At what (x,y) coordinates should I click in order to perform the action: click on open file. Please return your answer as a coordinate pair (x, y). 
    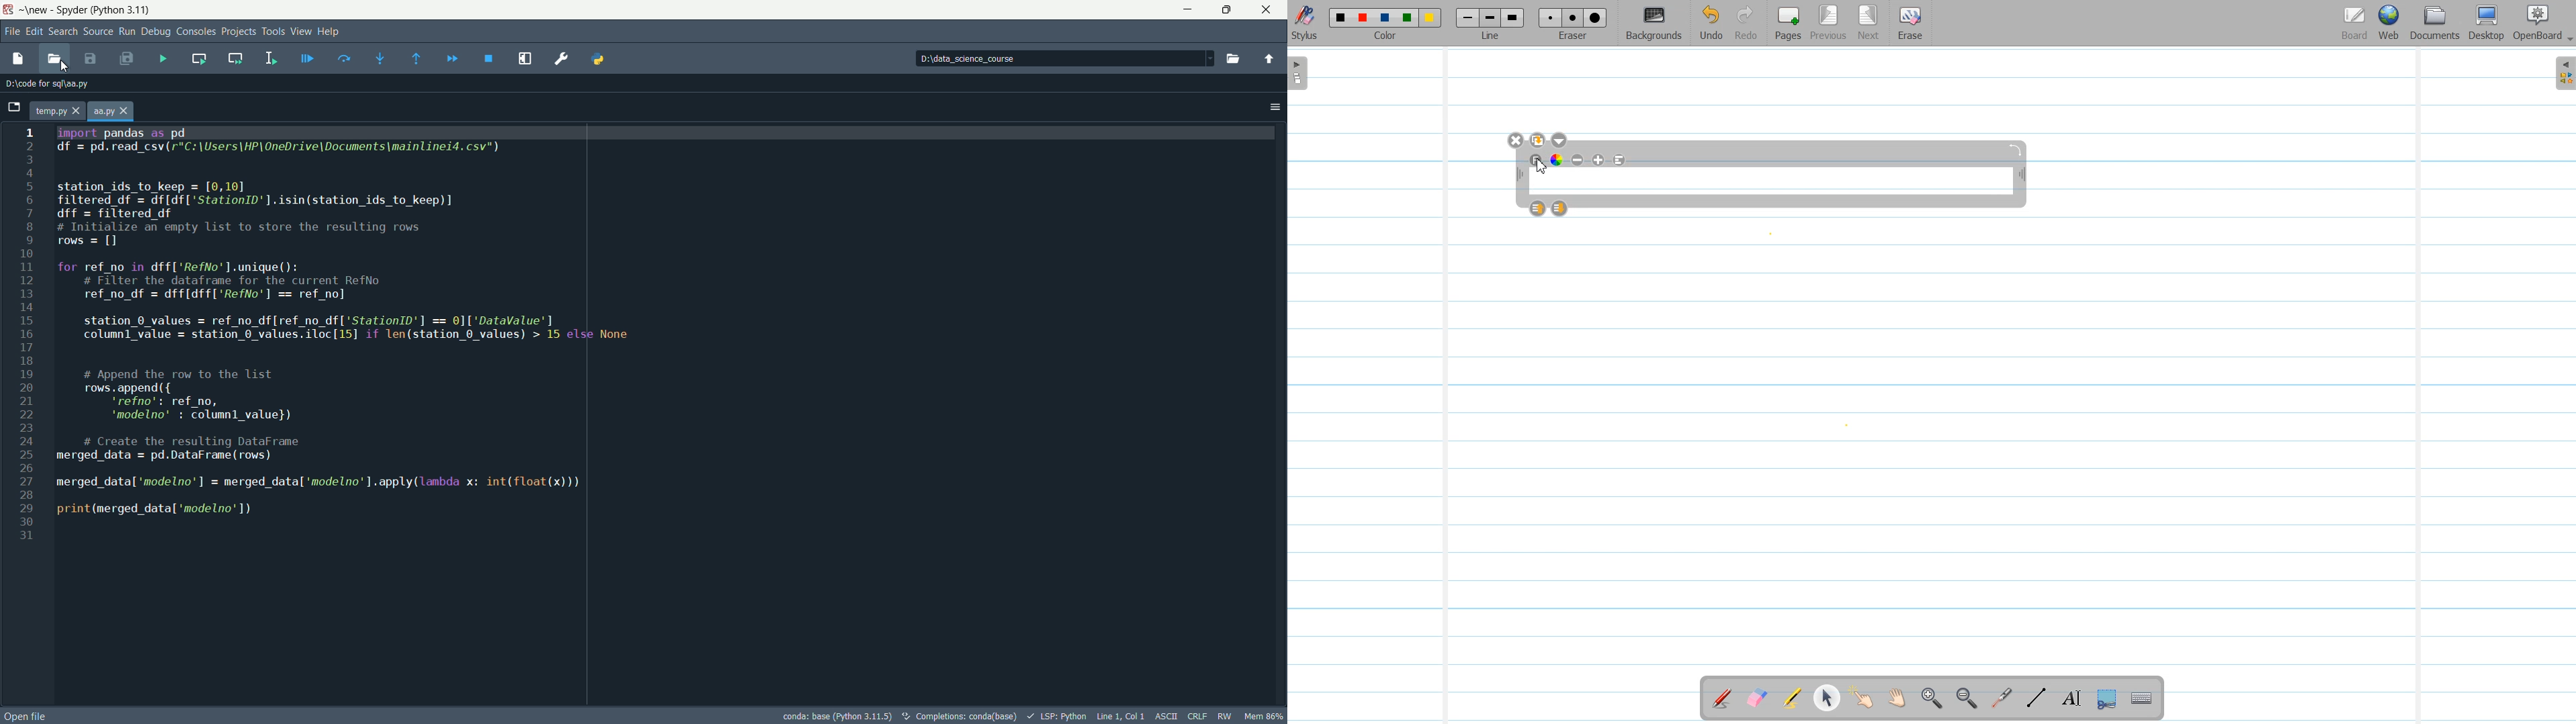
    Looking at the image, I should click on (25, 716).